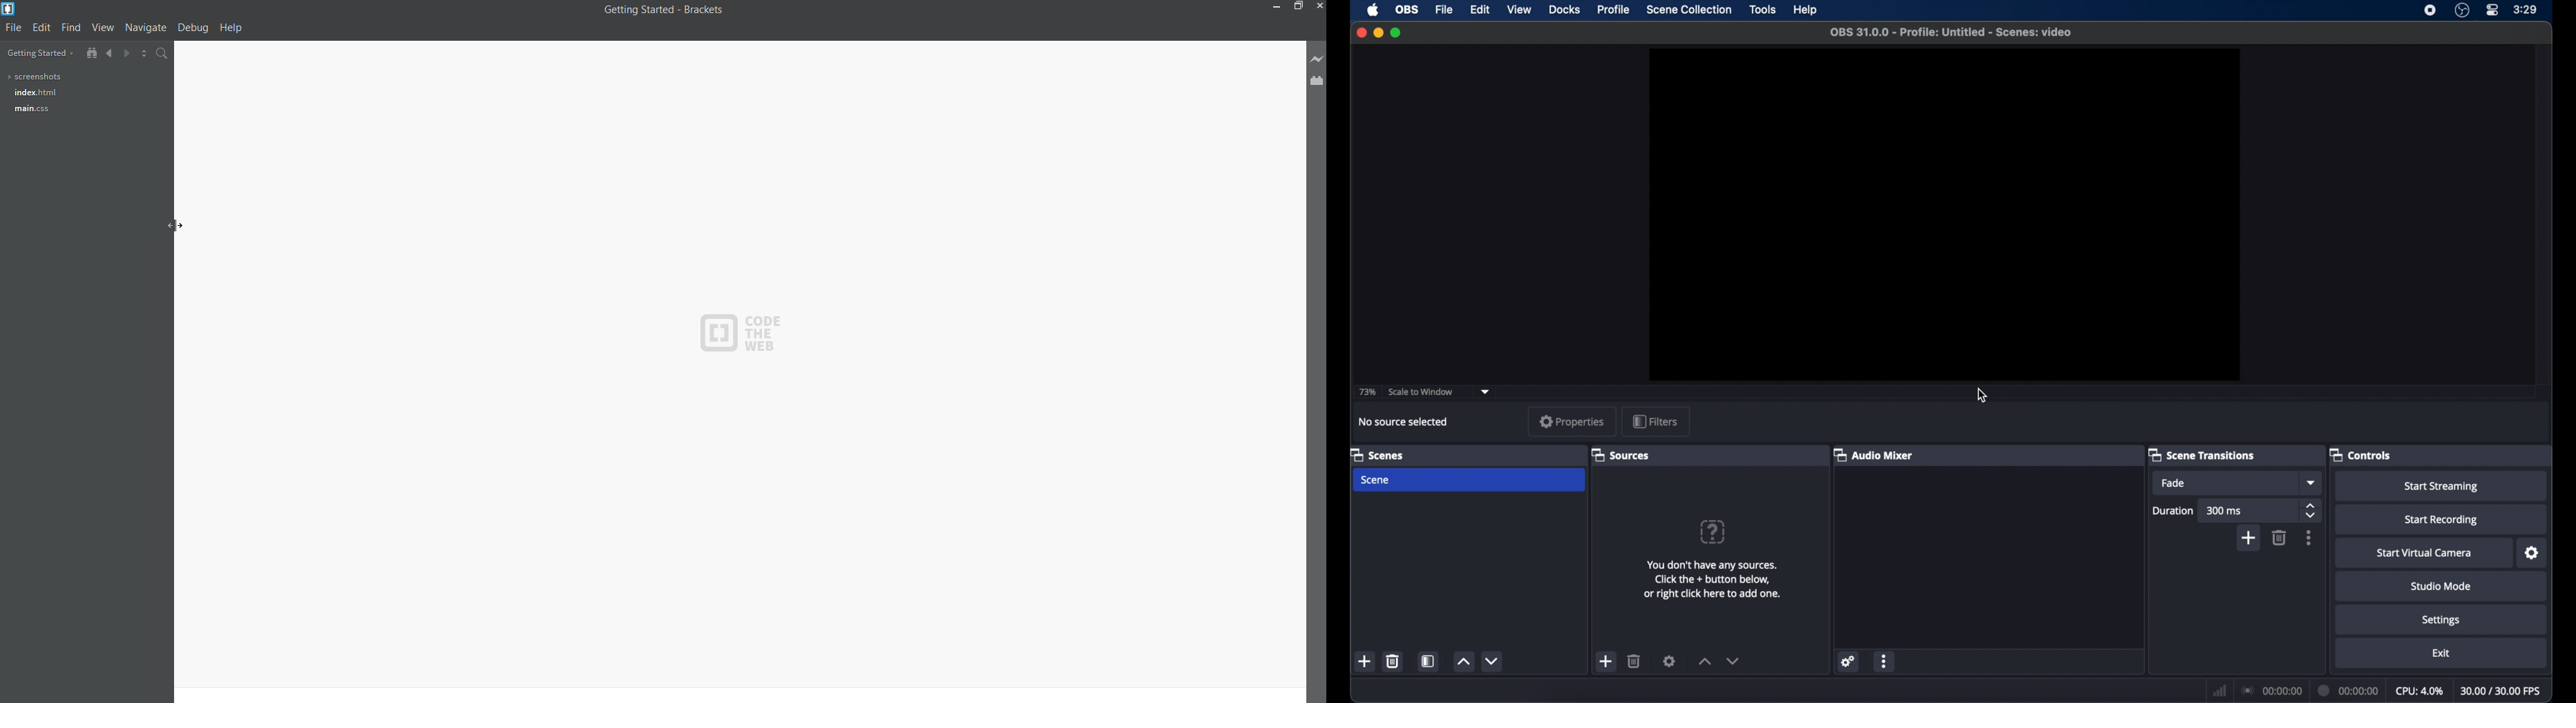 Image resolution: width=2576 pixels, height=728 pixels. Describe the element at coordinates (1378, 454) in the screenshot. I see `scenes` at that location.